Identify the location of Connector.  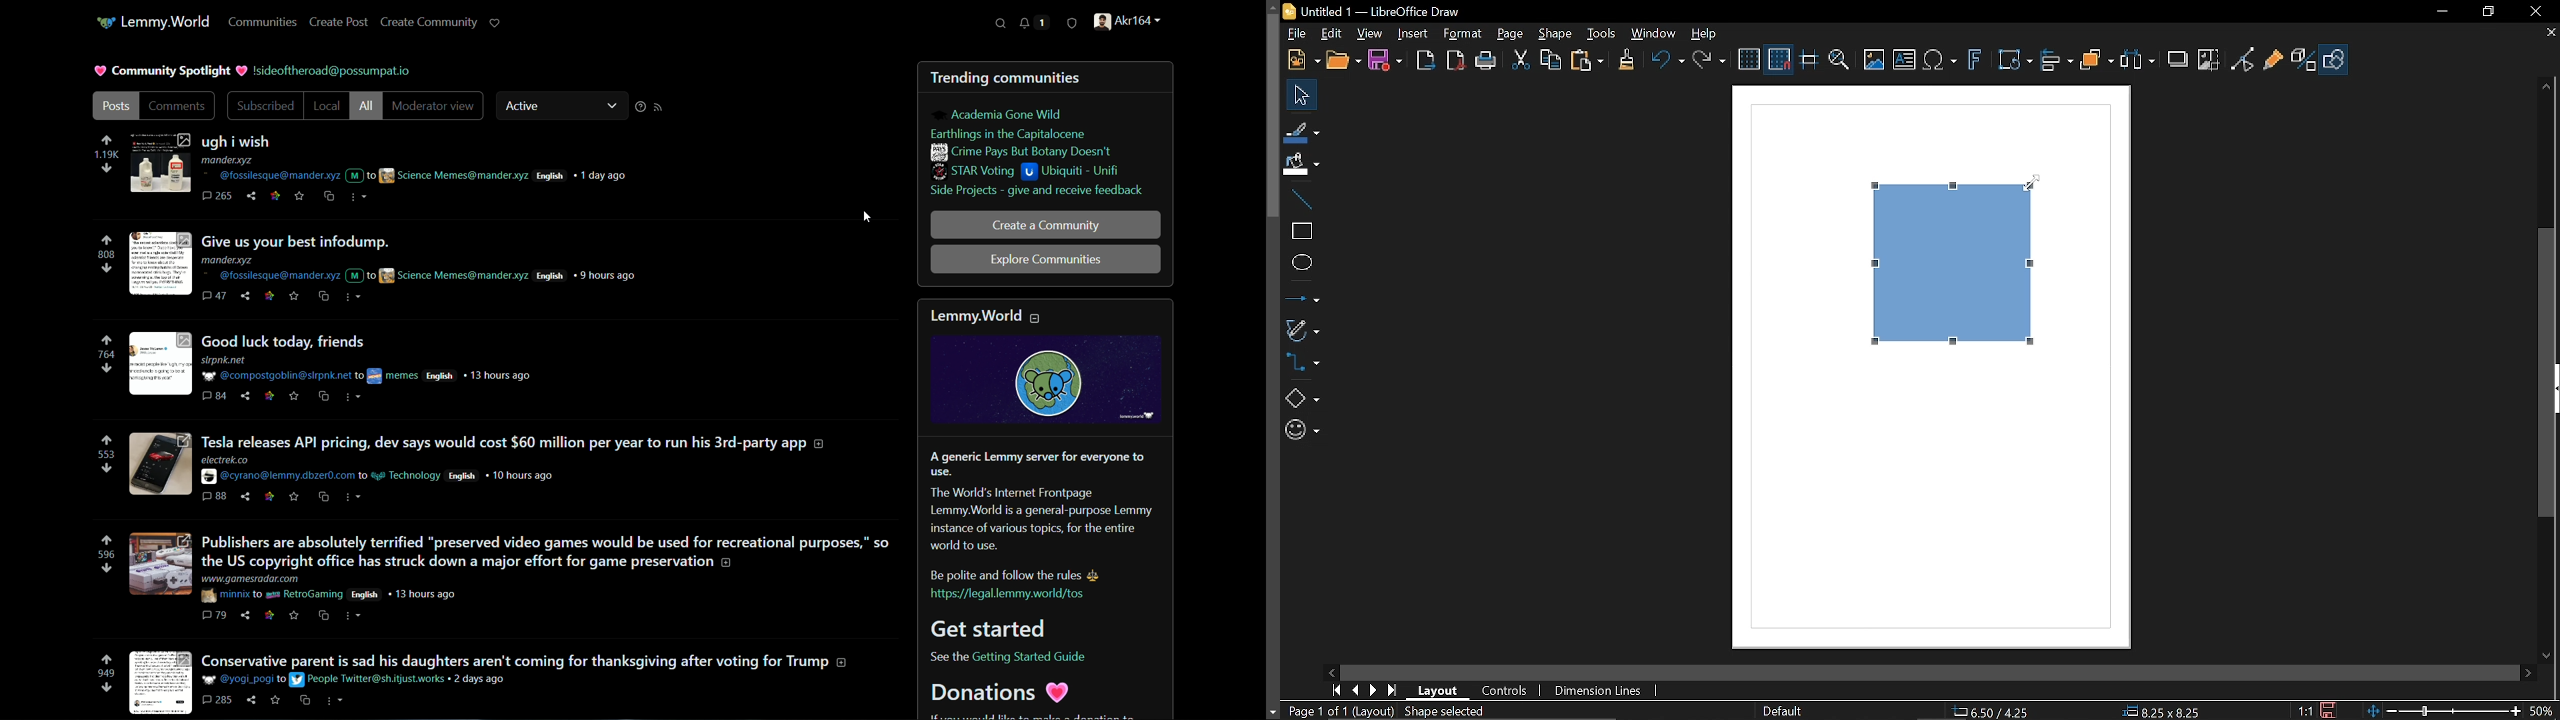
(1306, 365).